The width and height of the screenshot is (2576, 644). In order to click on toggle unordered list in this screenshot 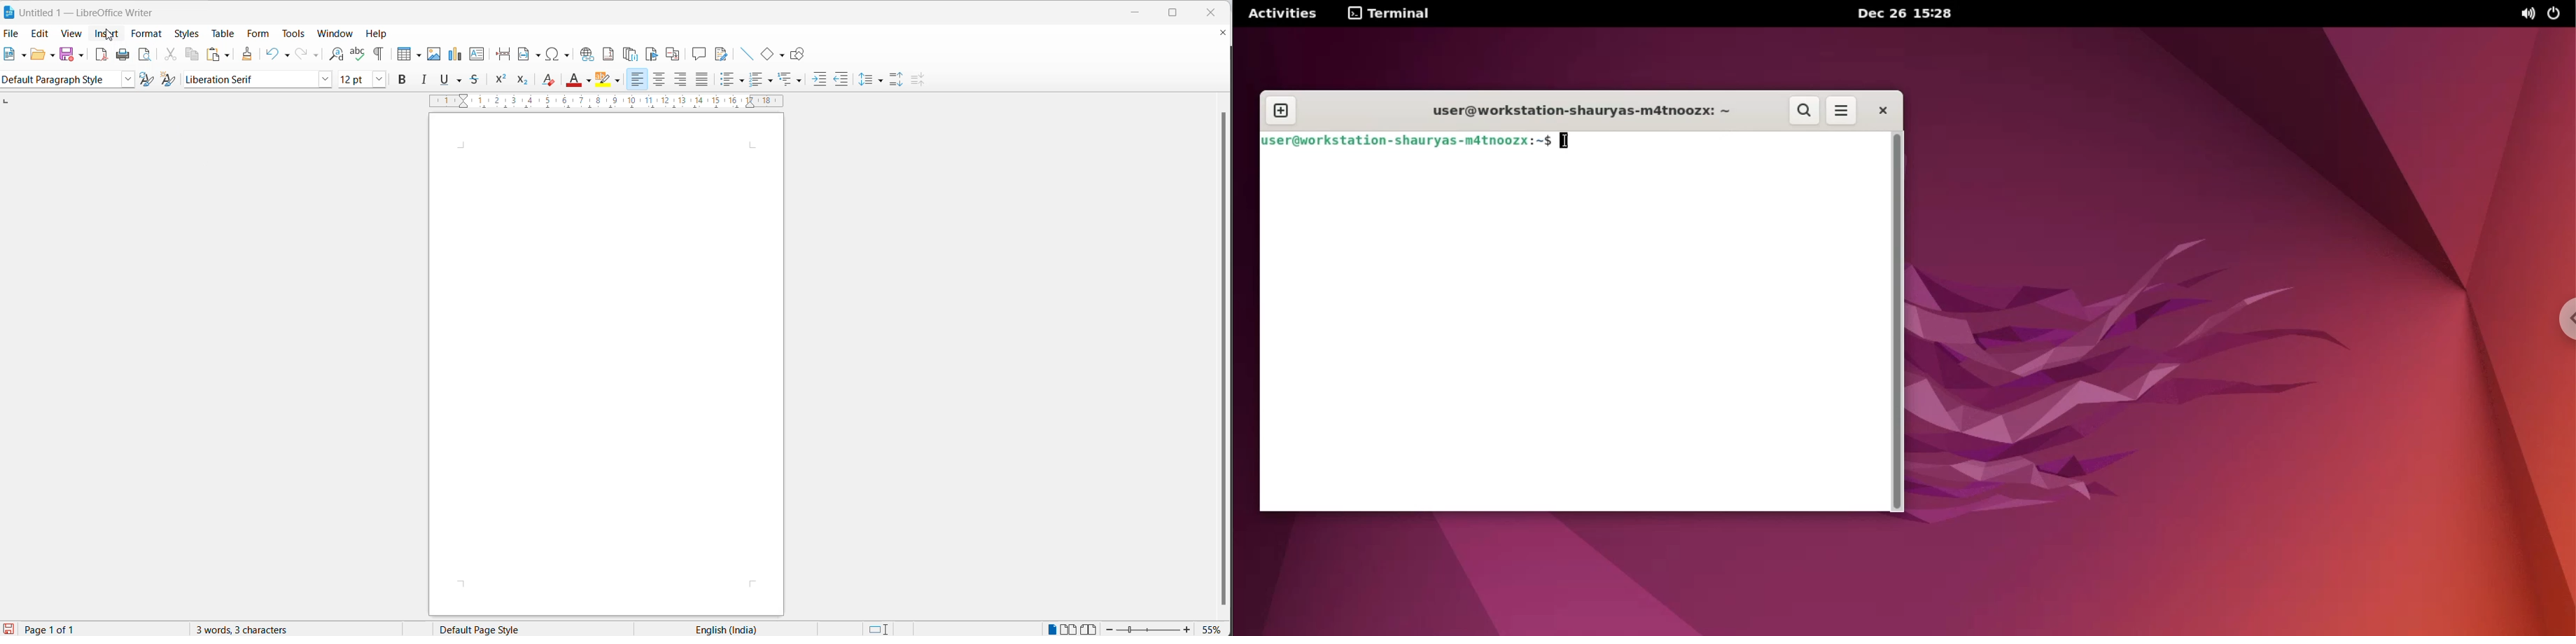, I will do `click(757, 81)`.